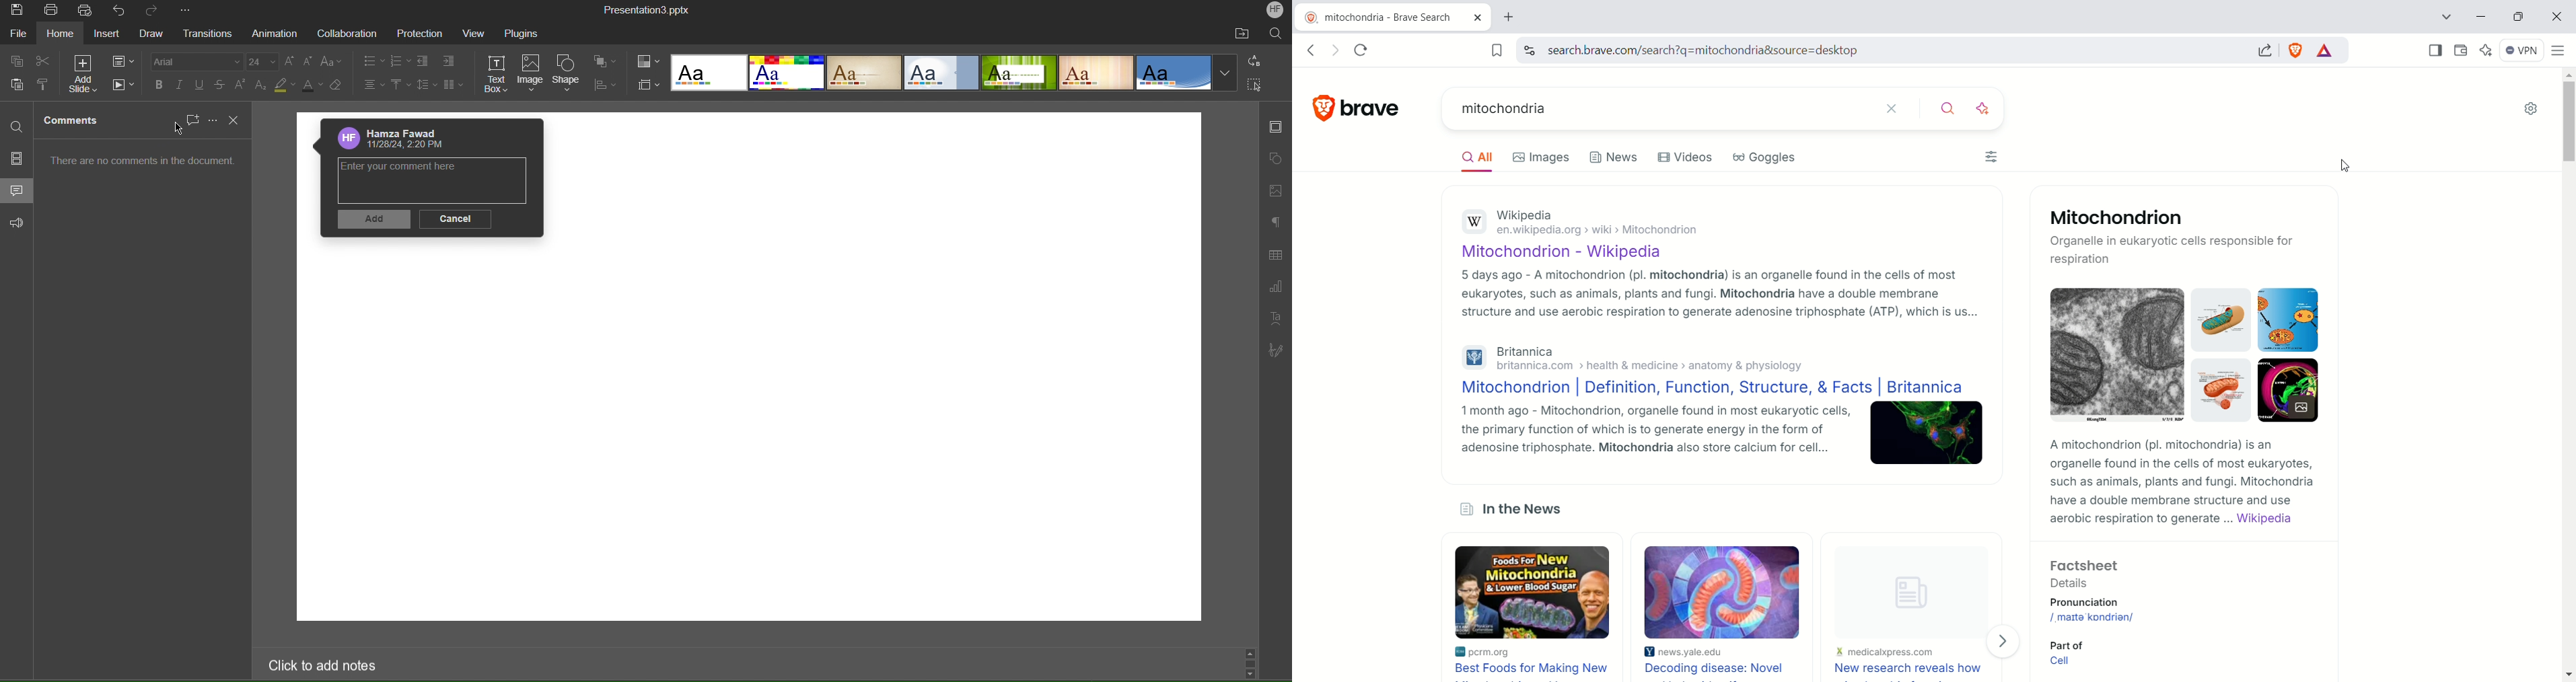 Image resolution: width=2576 pixels, height=700 pixels. I want to click on More, so click(211, 119).